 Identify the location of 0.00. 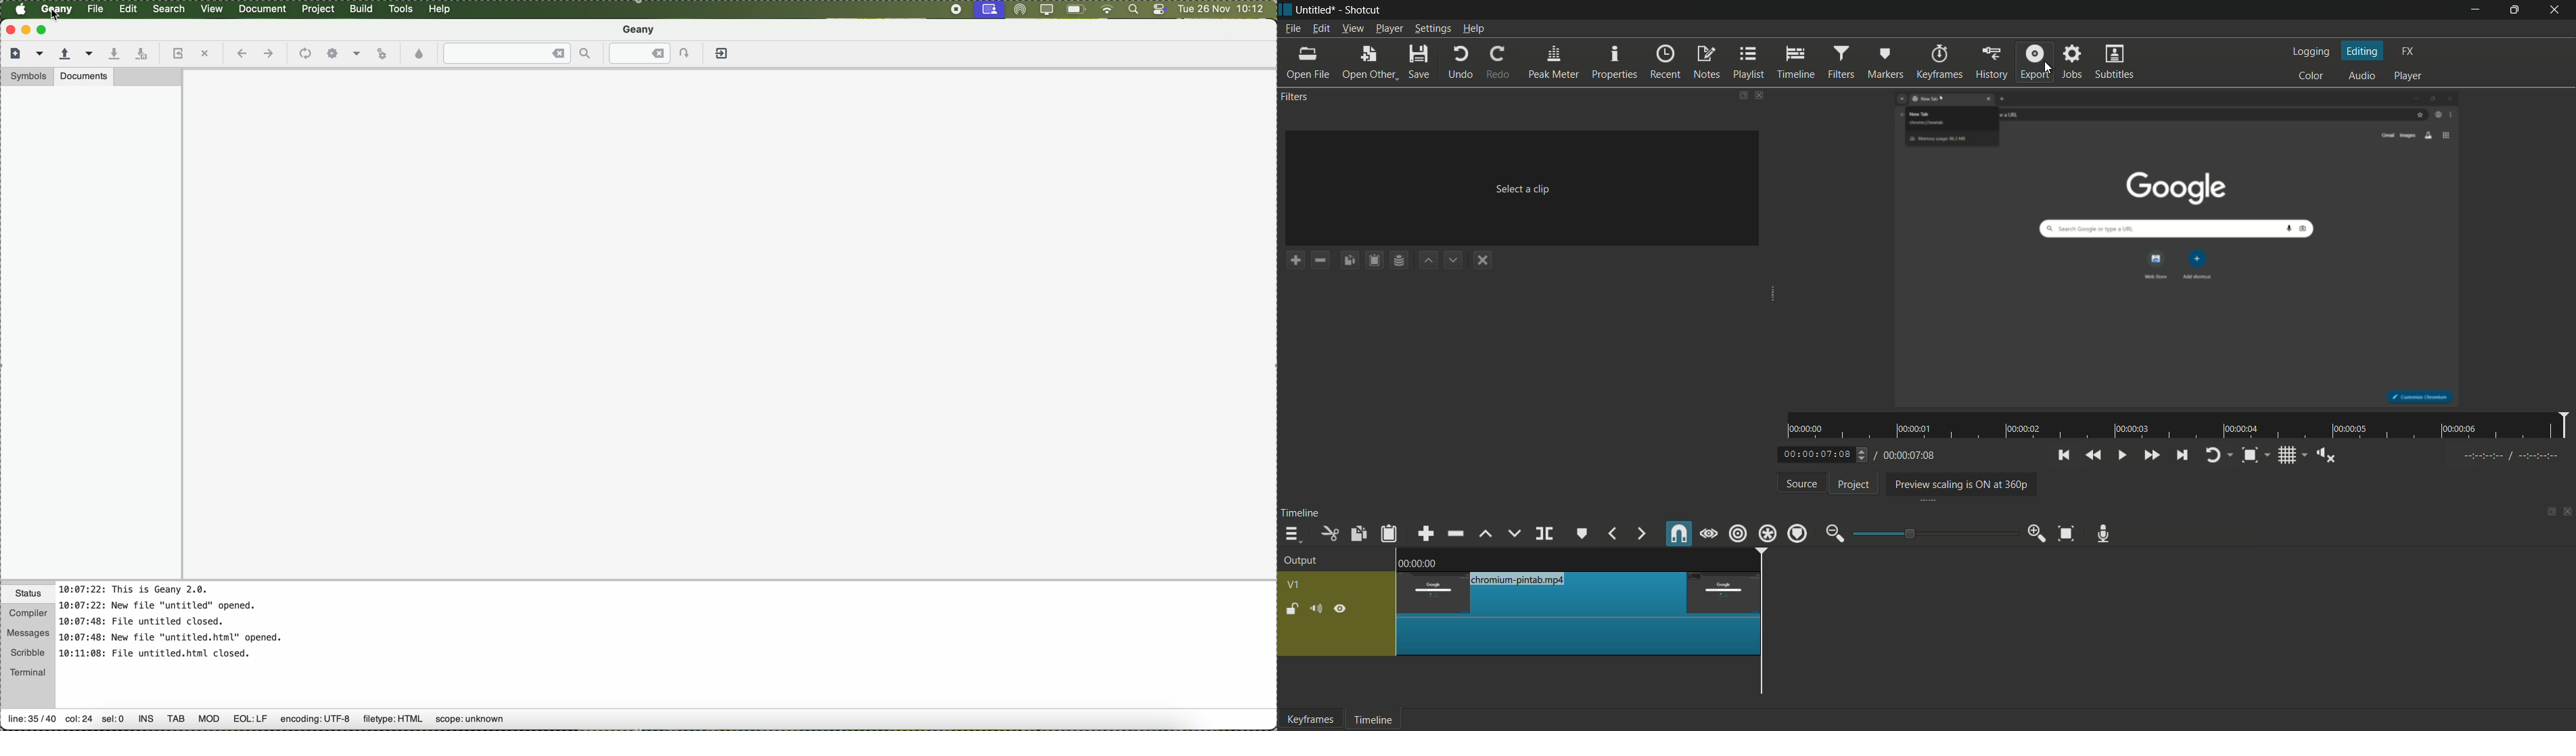
(1422, 561).